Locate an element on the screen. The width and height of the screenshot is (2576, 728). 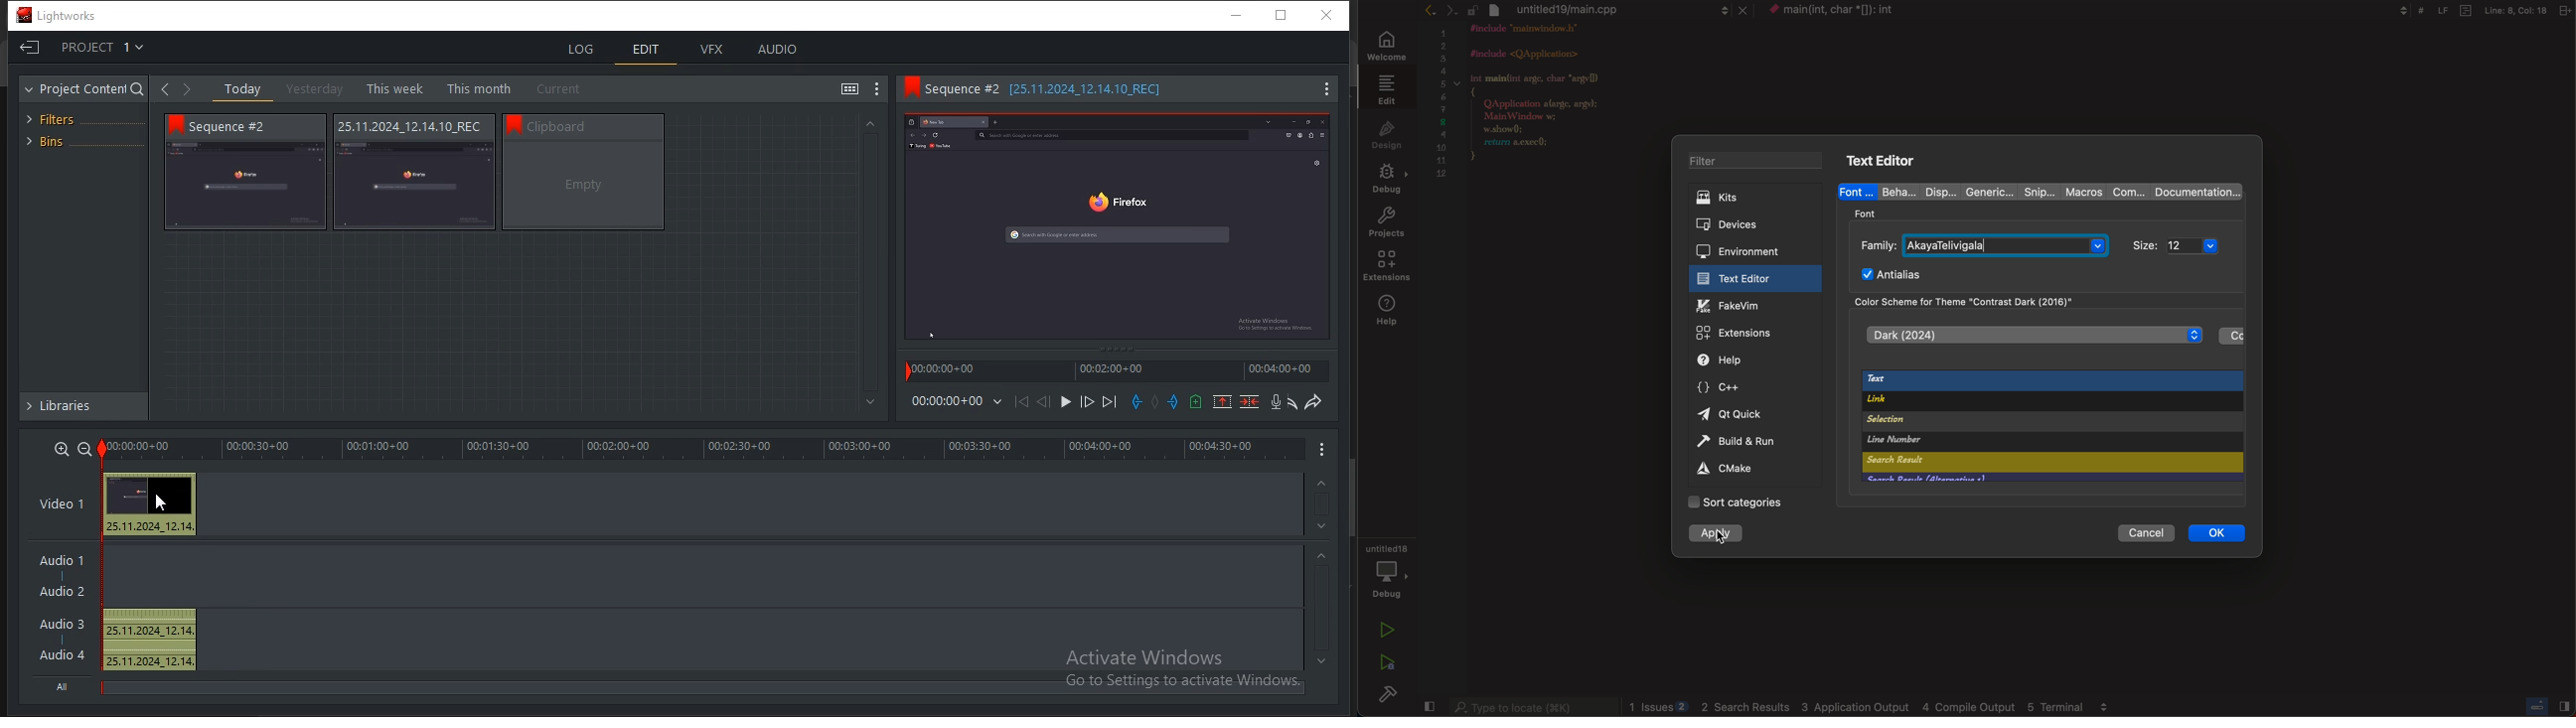
bookmark is located at coordinates (514, 123).